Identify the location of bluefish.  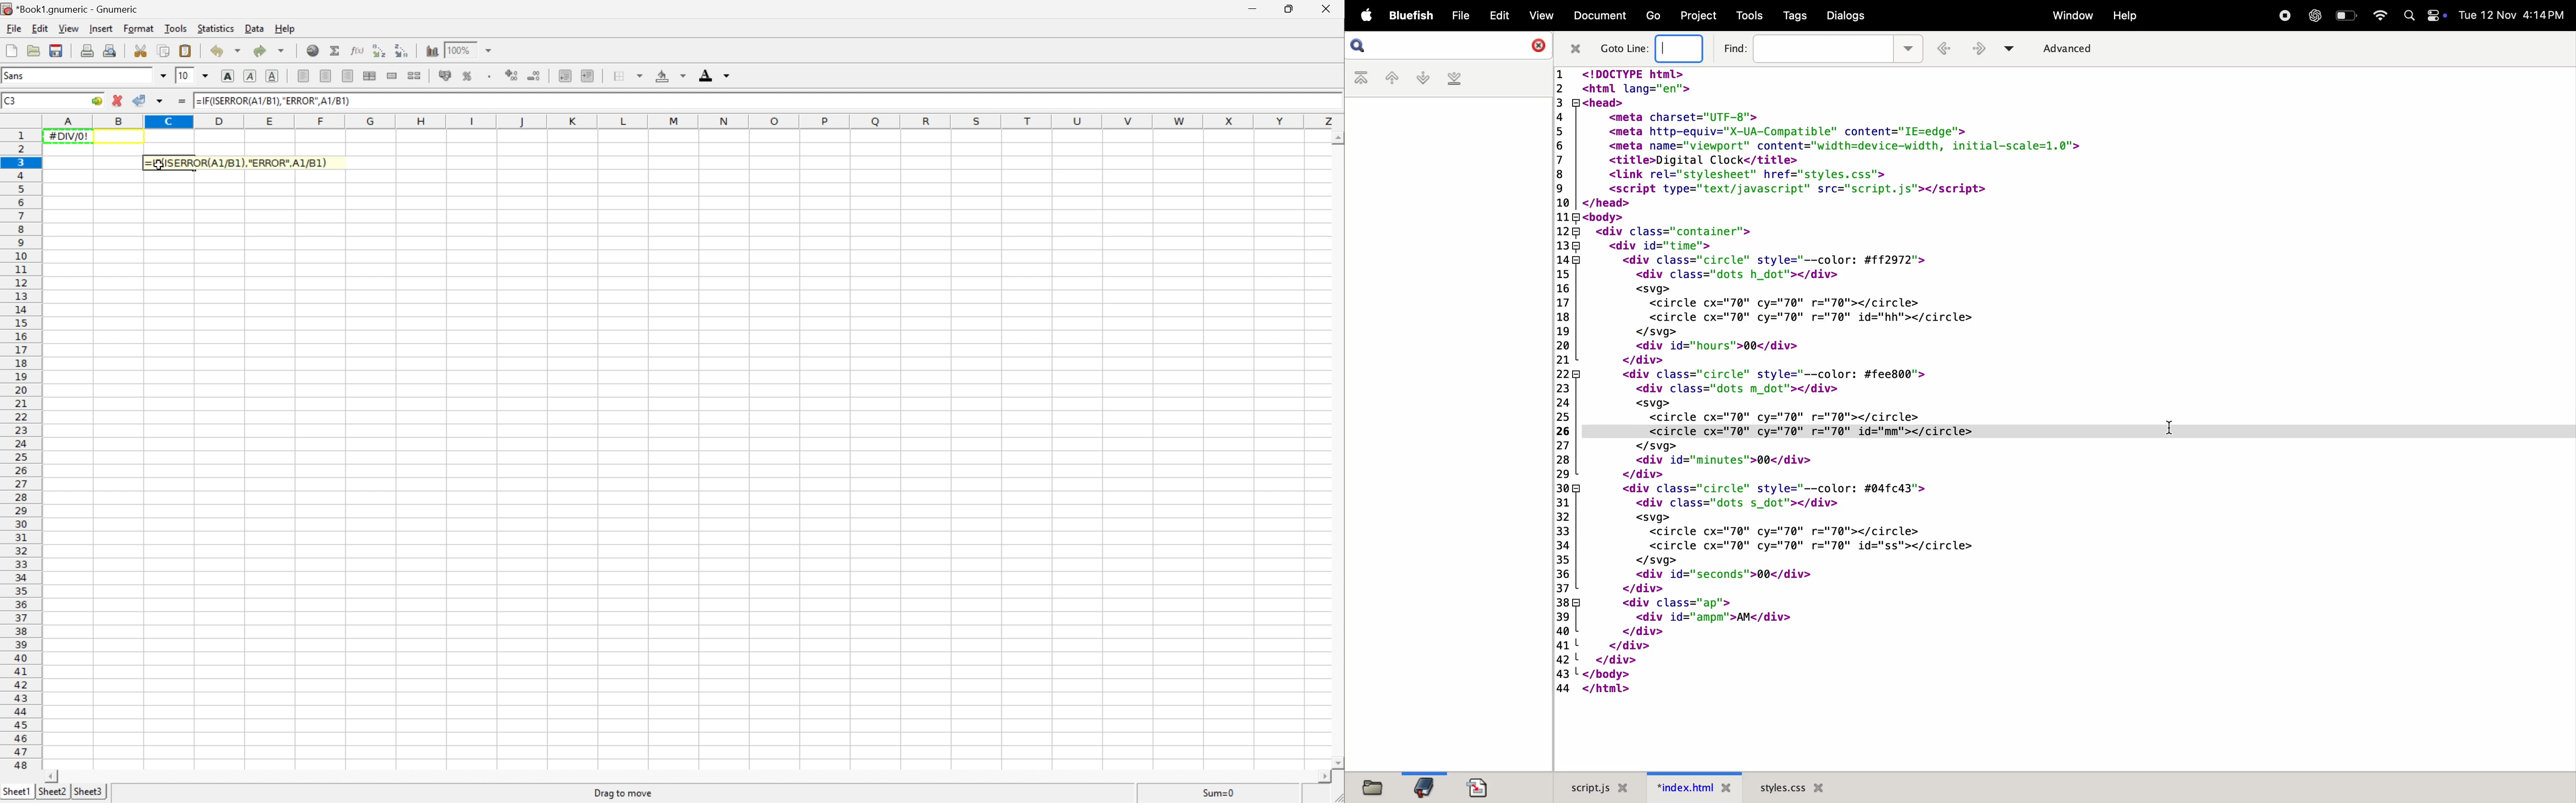
(1409, 17).